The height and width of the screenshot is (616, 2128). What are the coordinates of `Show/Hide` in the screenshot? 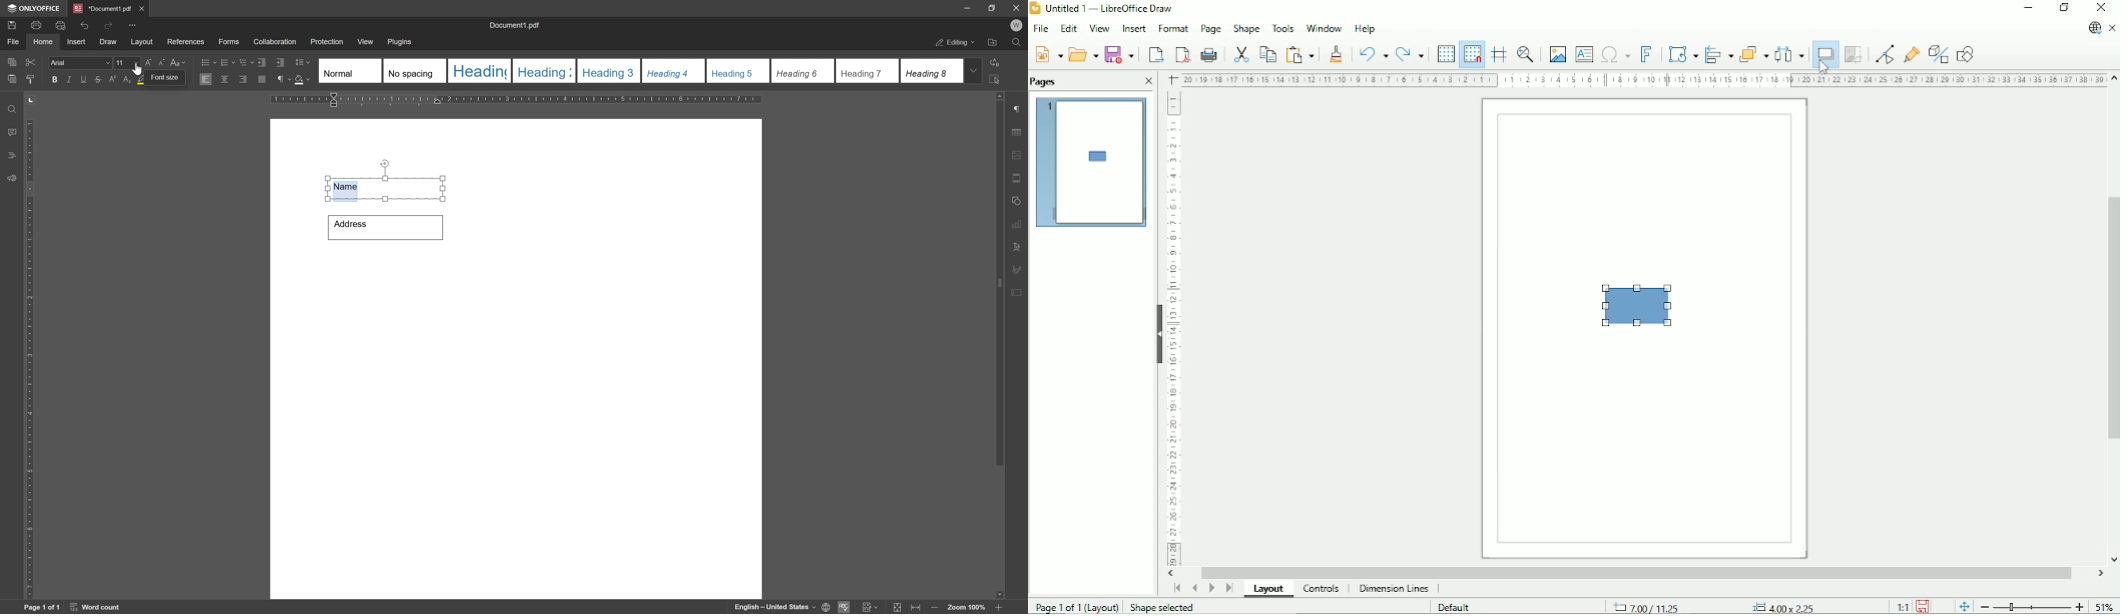 It's located at (1160, 332).